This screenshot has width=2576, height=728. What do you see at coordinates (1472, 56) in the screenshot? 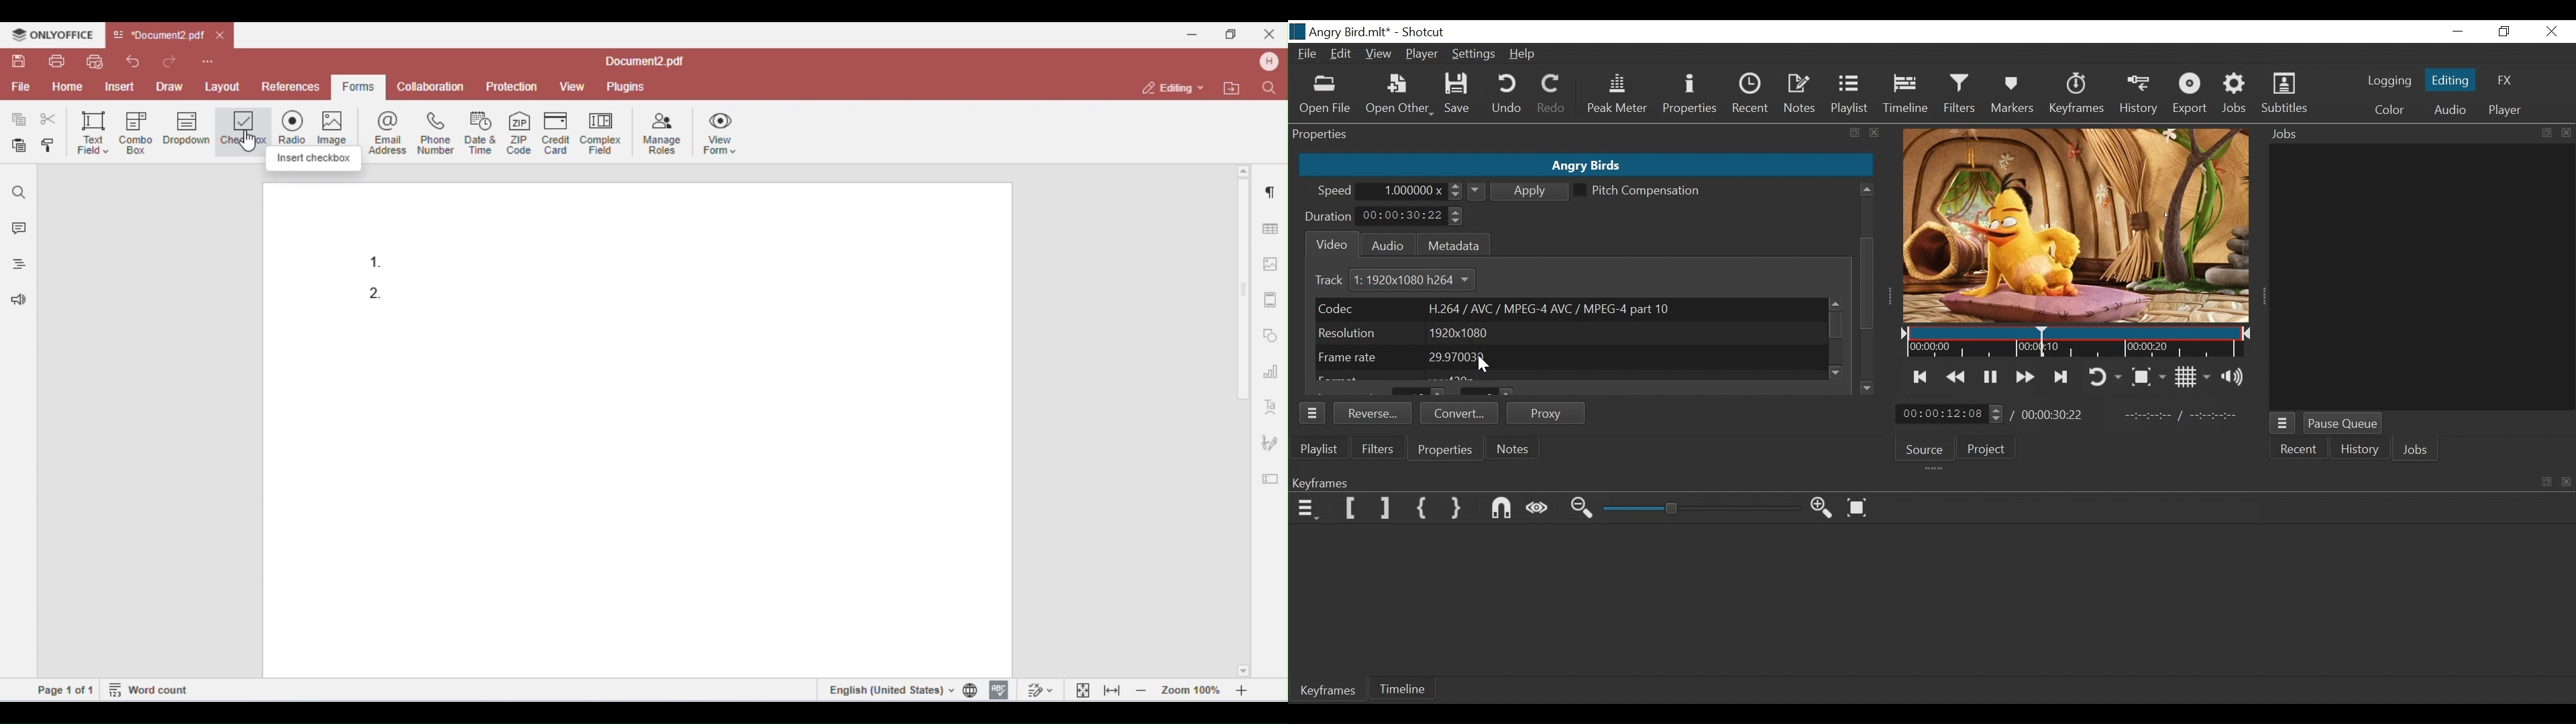
I see `Settings` at bounding box center [1472, 56].